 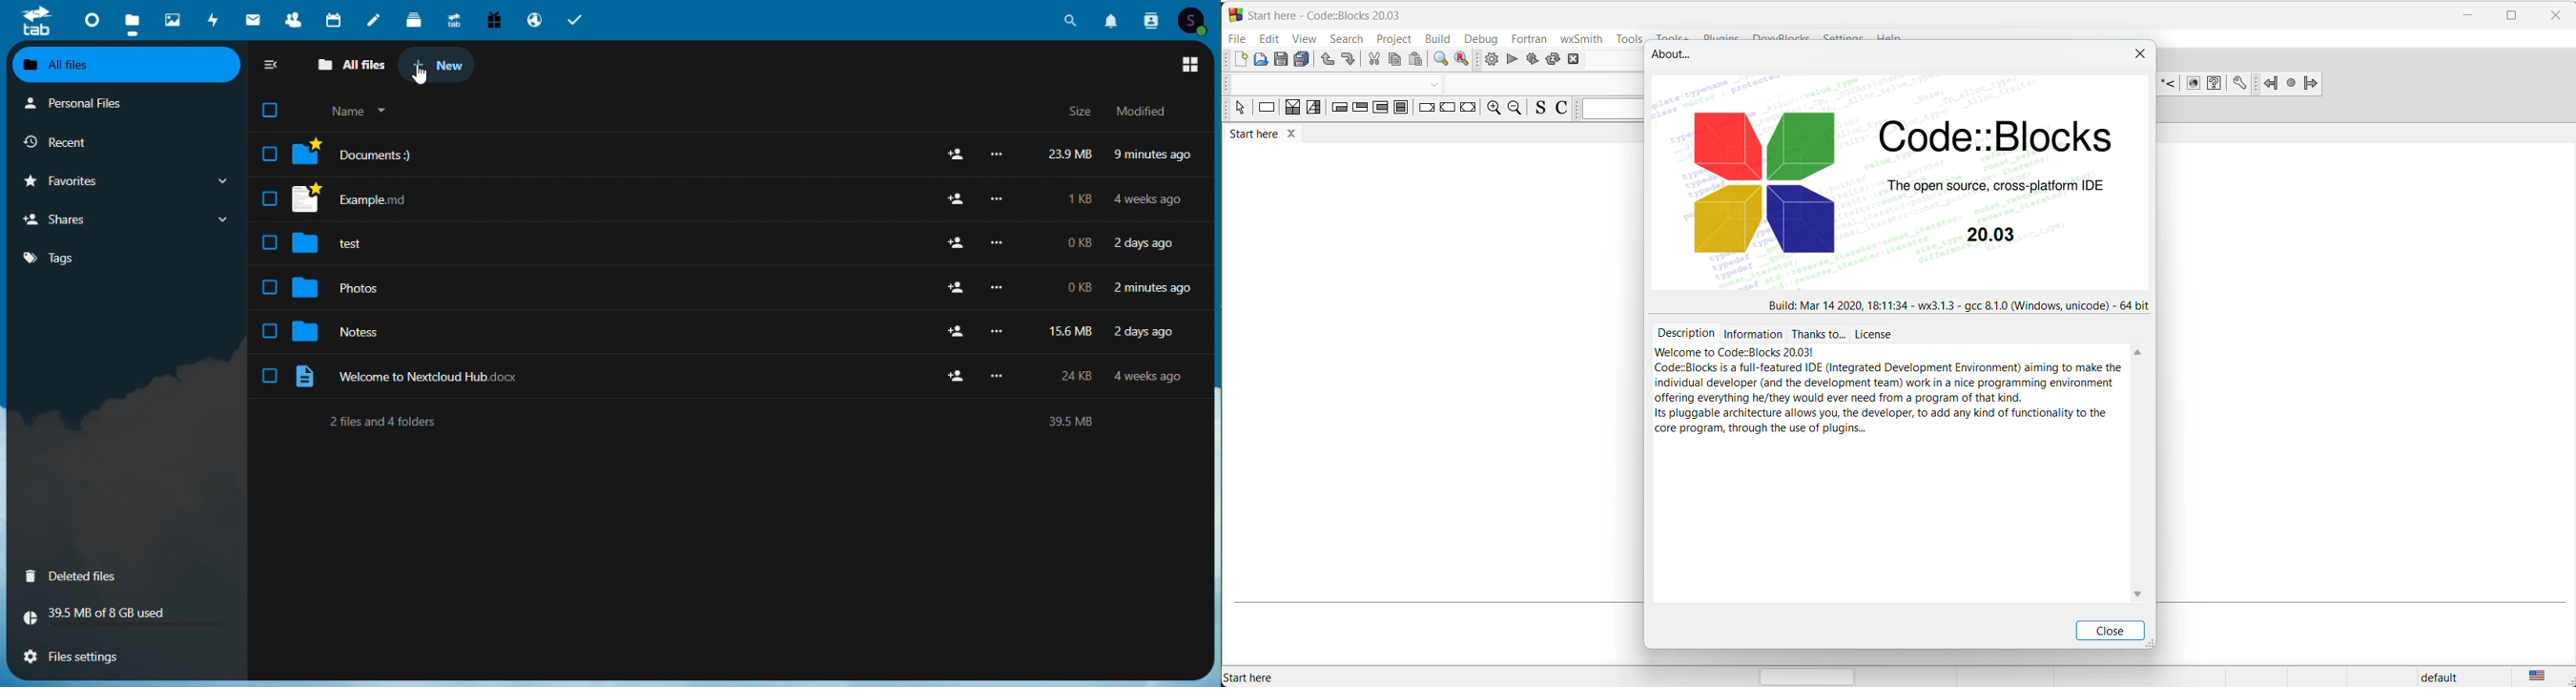 What do you see at coordinates (1237, 61) in the screenshot?
I see `new file` at bounding box center [1237, 61].